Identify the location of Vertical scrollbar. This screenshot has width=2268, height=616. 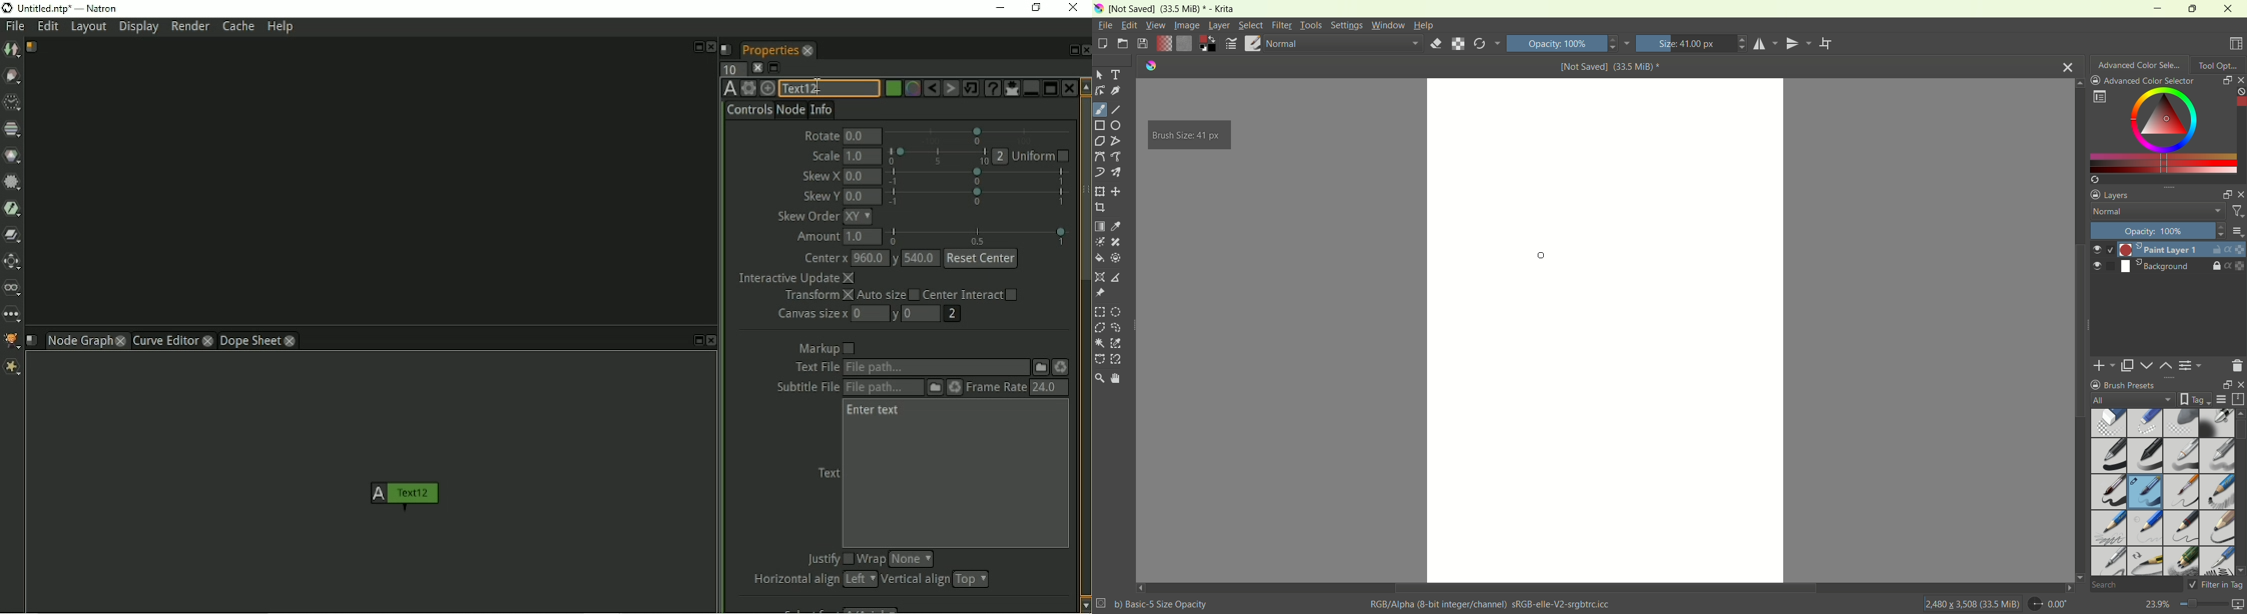
(1085, 345).